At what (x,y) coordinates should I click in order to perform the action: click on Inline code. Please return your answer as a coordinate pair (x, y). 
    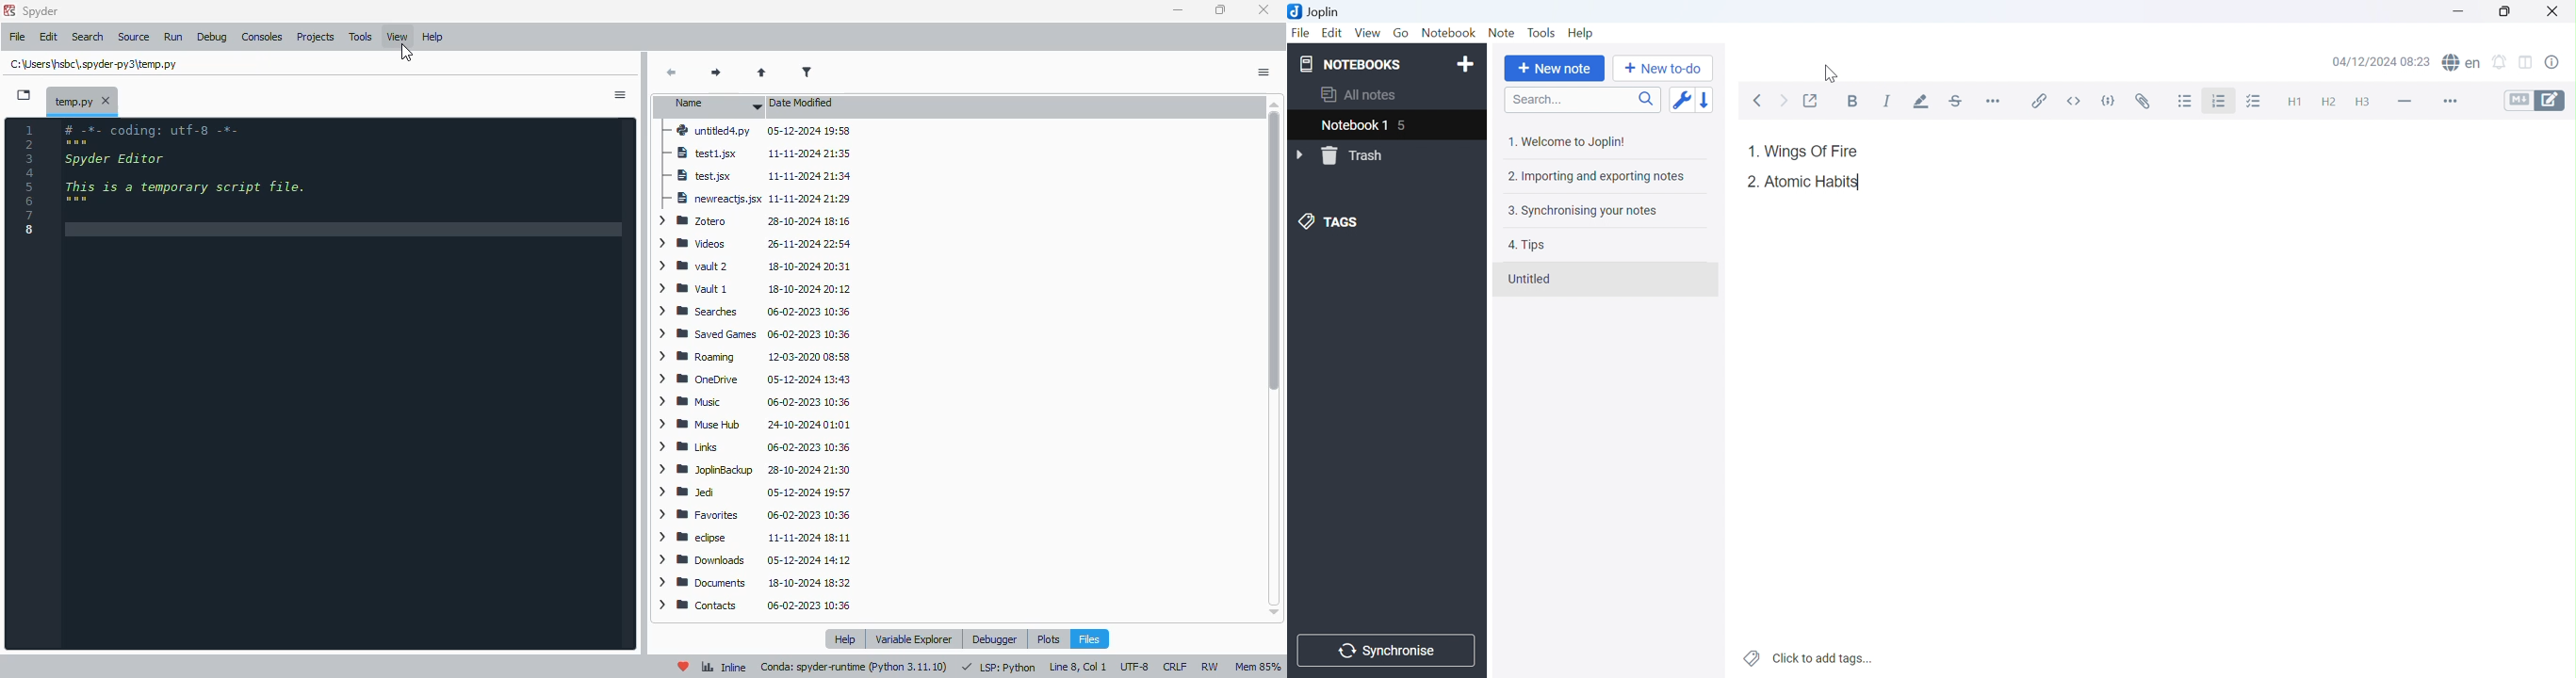
    Looking at the image, I should click on (2073, 101).